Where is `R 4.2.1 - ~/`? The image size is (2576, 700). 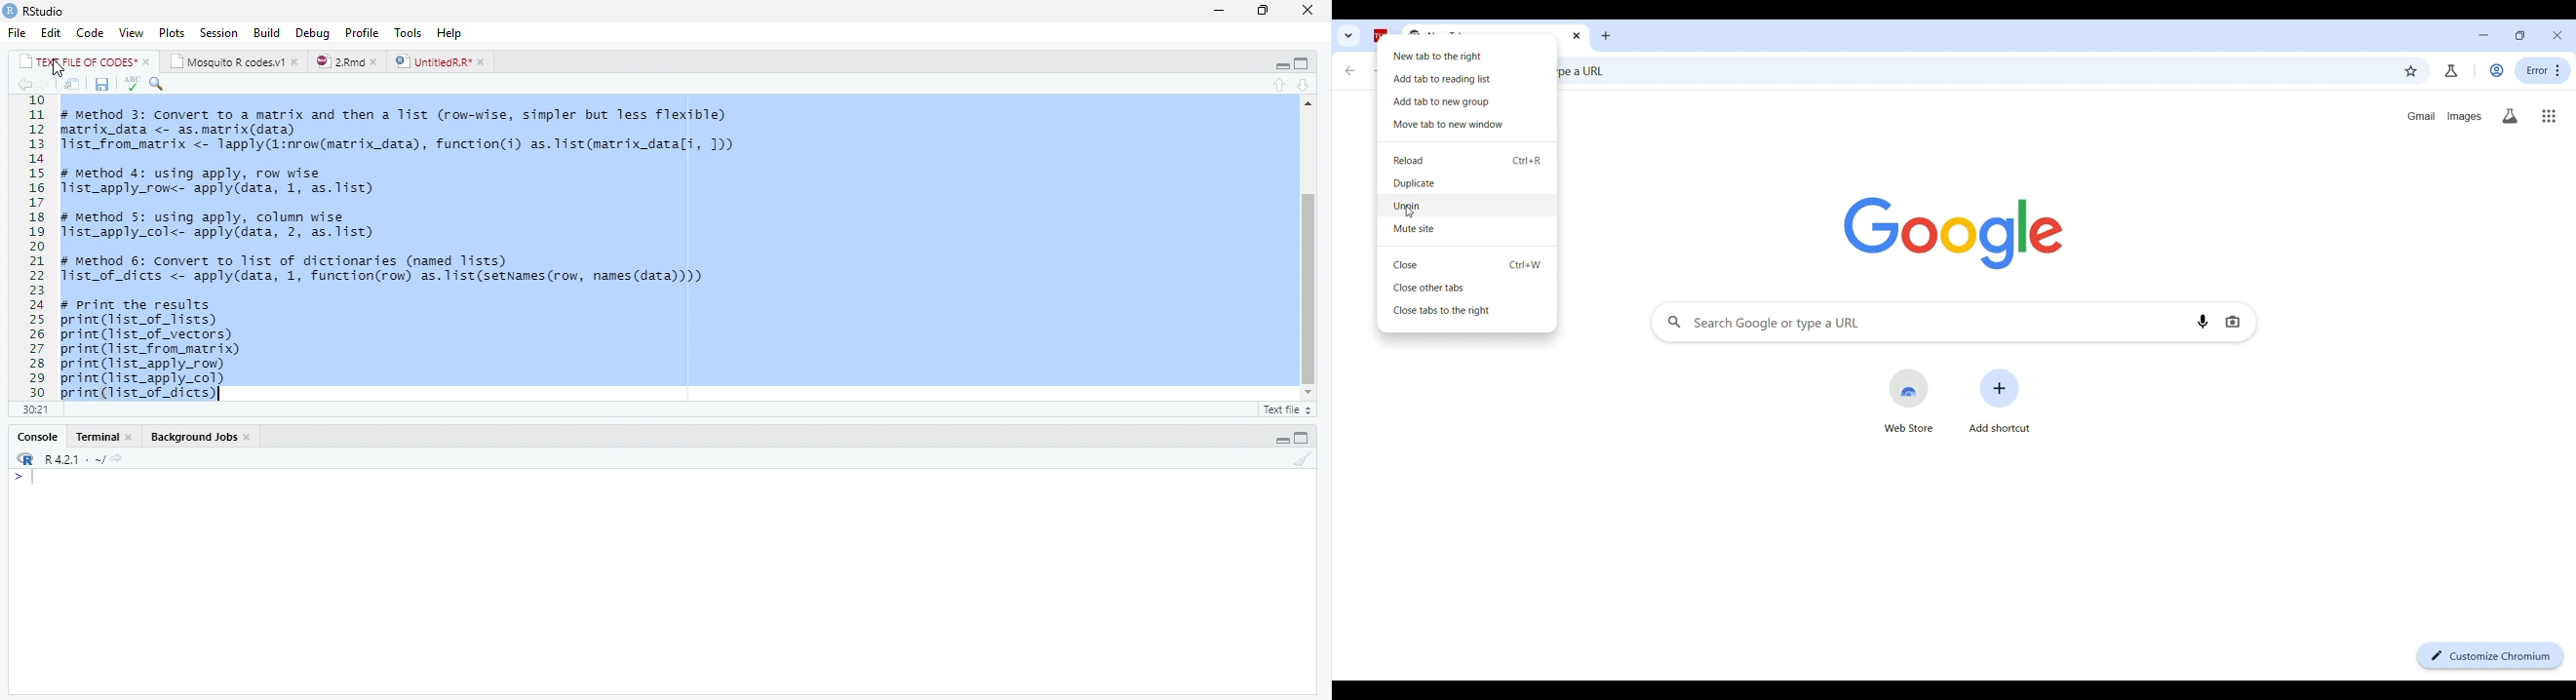
R 4.2.1 - ~/ is located at coordinates (76, 458).